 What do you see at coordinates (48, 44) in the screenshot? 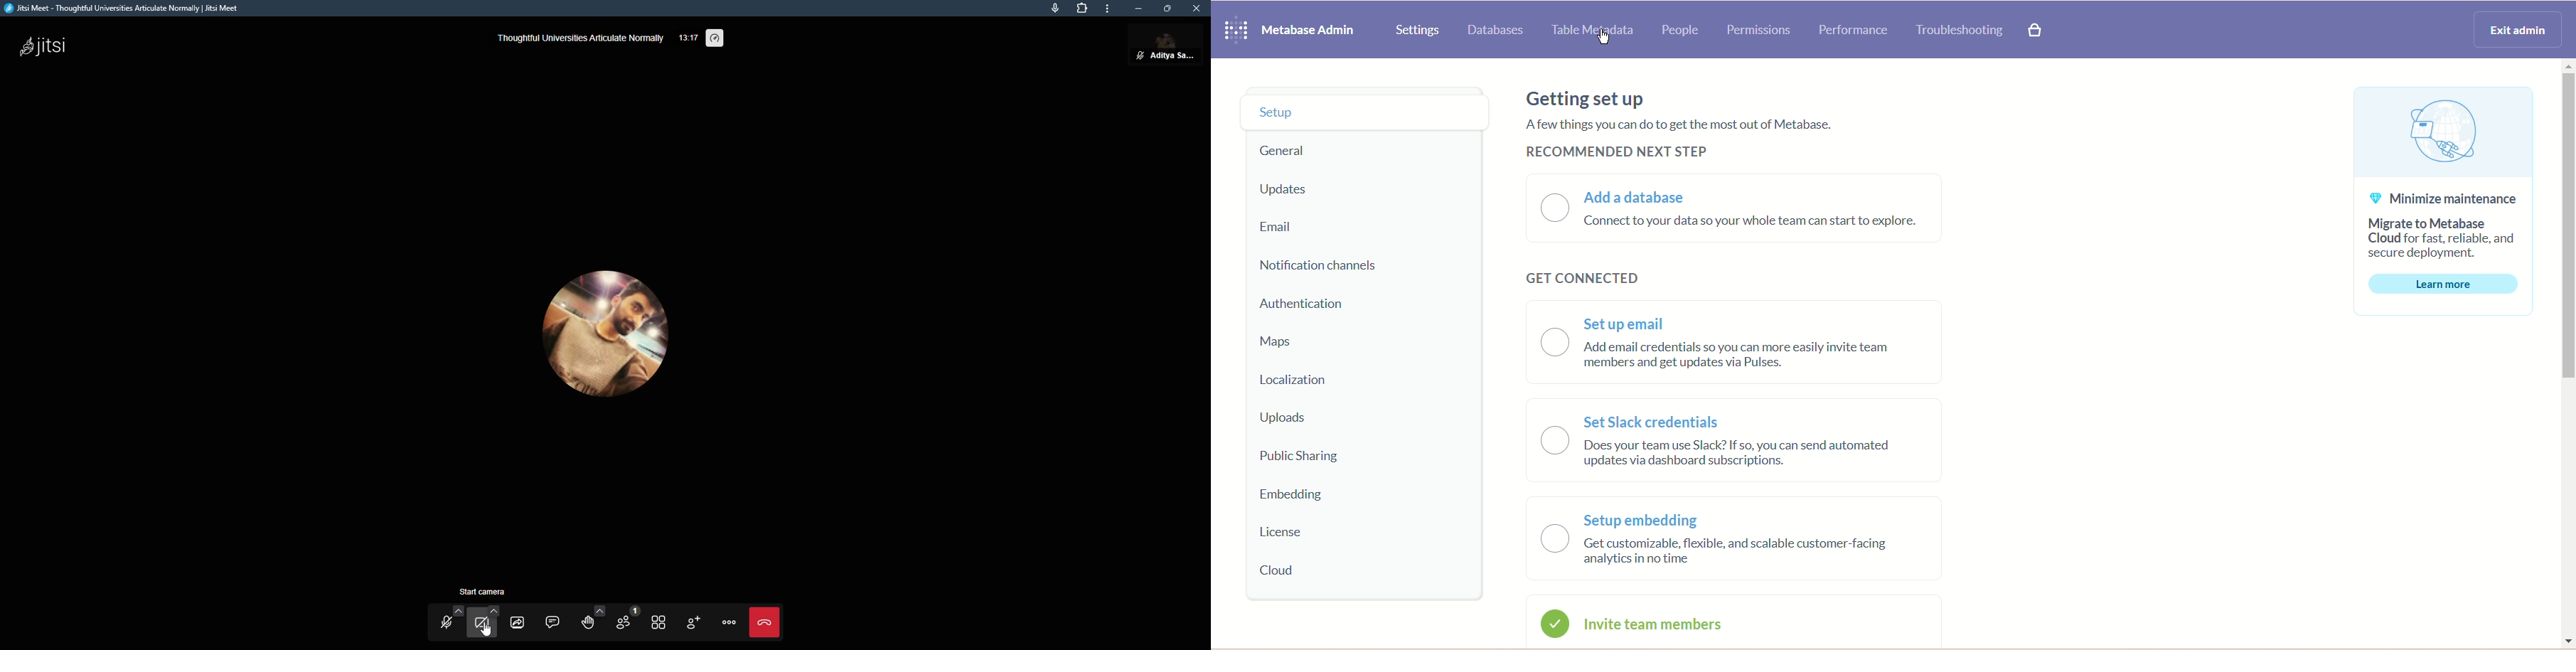
I see `jitsi` at bounding box center [48, 44].